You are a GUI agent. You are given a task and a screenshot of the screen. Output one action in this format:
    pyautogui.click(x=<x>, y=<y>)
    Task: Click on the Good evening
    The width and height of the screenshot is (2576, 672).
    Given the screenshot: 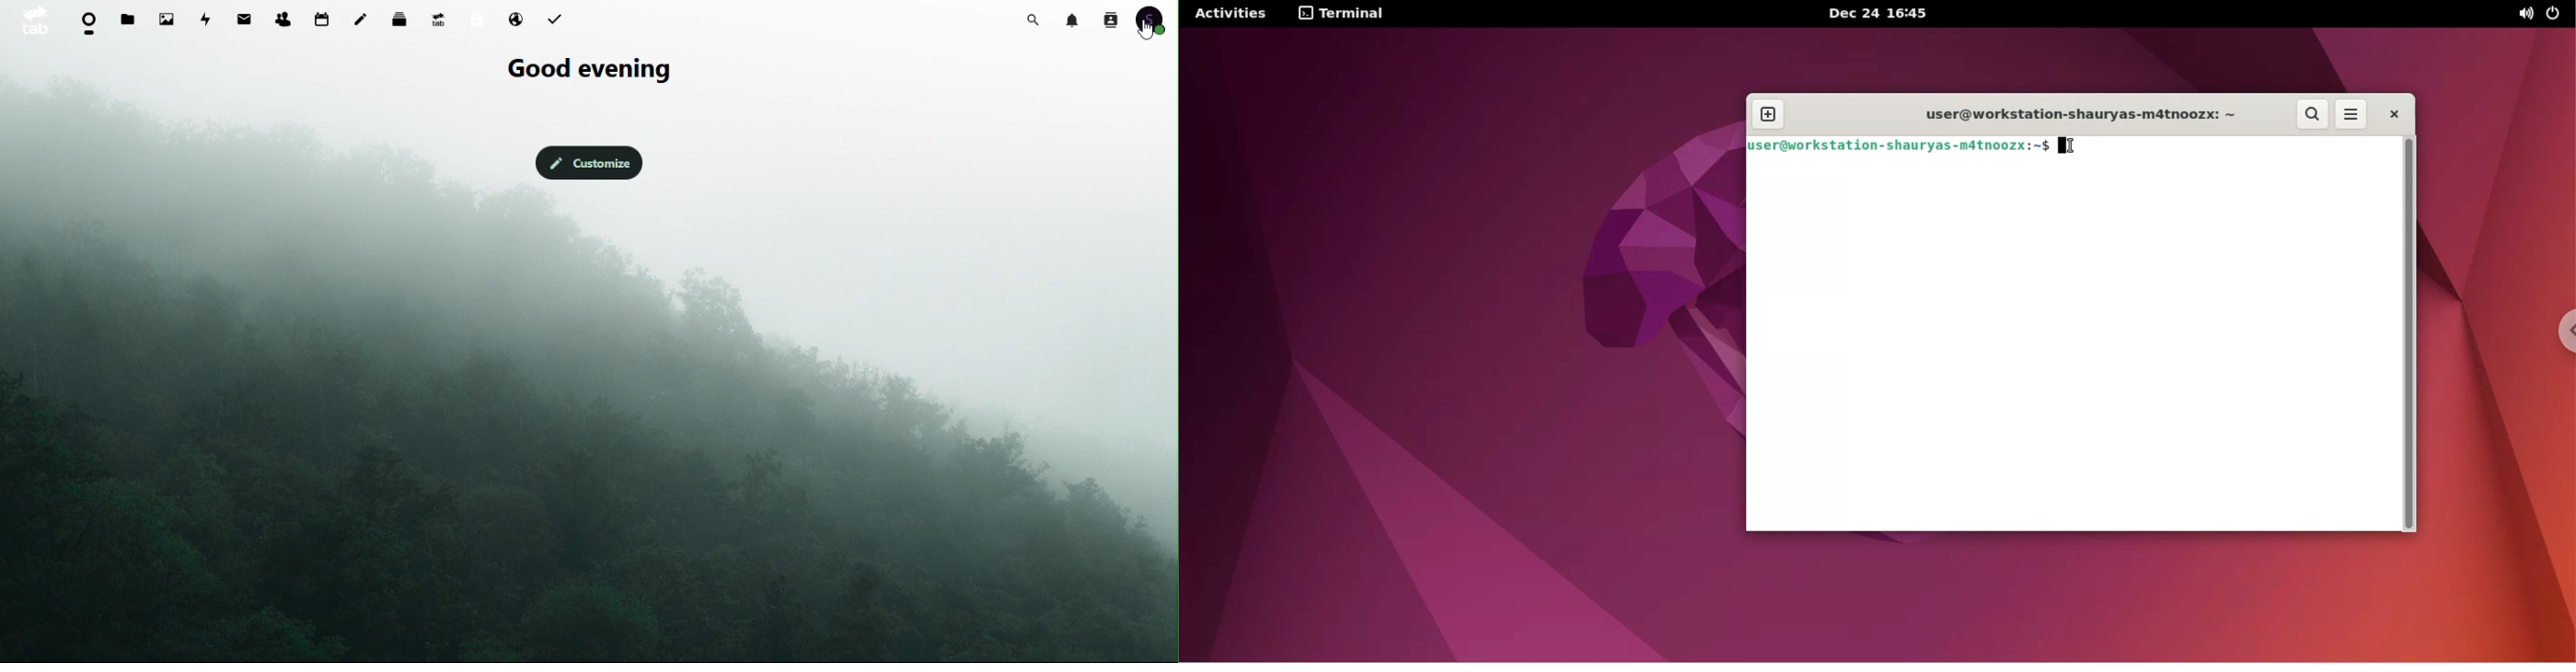 What is the action you would take?
    pyautogui.click(x=586, y=70)
    